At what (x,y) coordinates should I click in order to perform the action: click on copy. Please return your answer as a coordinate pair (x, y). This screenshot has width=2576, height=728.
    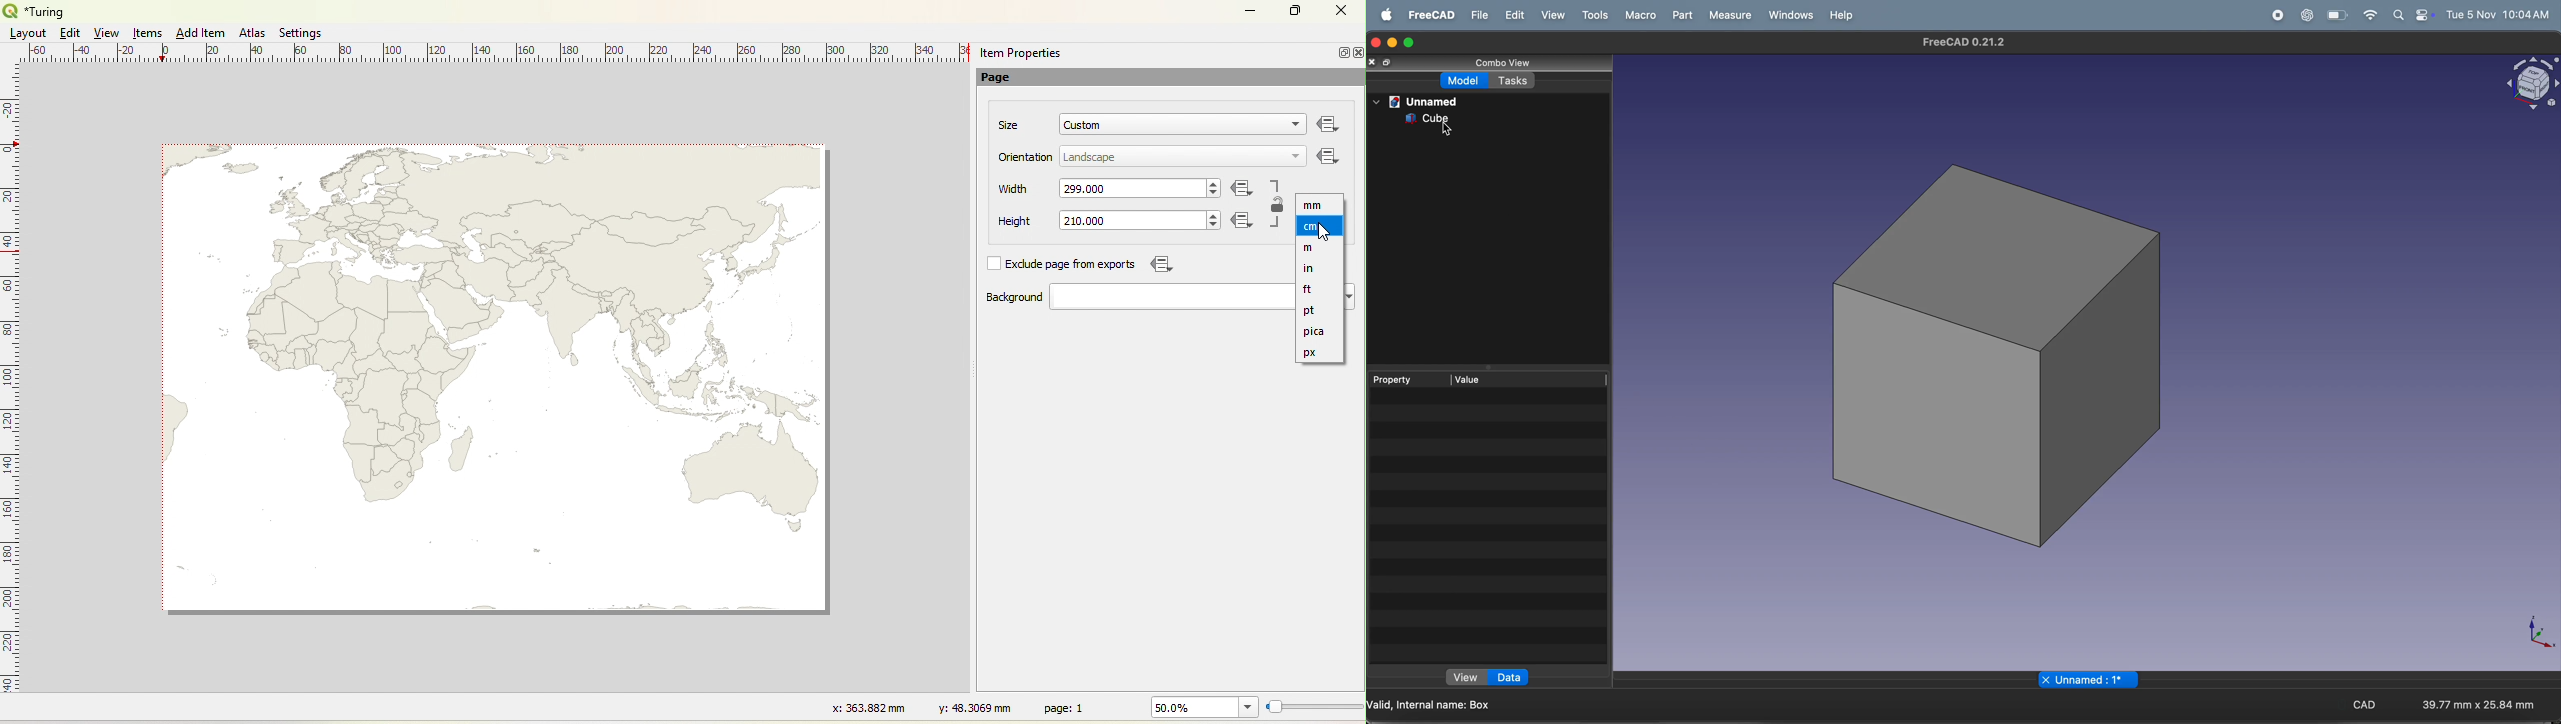
    Looking at the image, I should click on (1380, 65).